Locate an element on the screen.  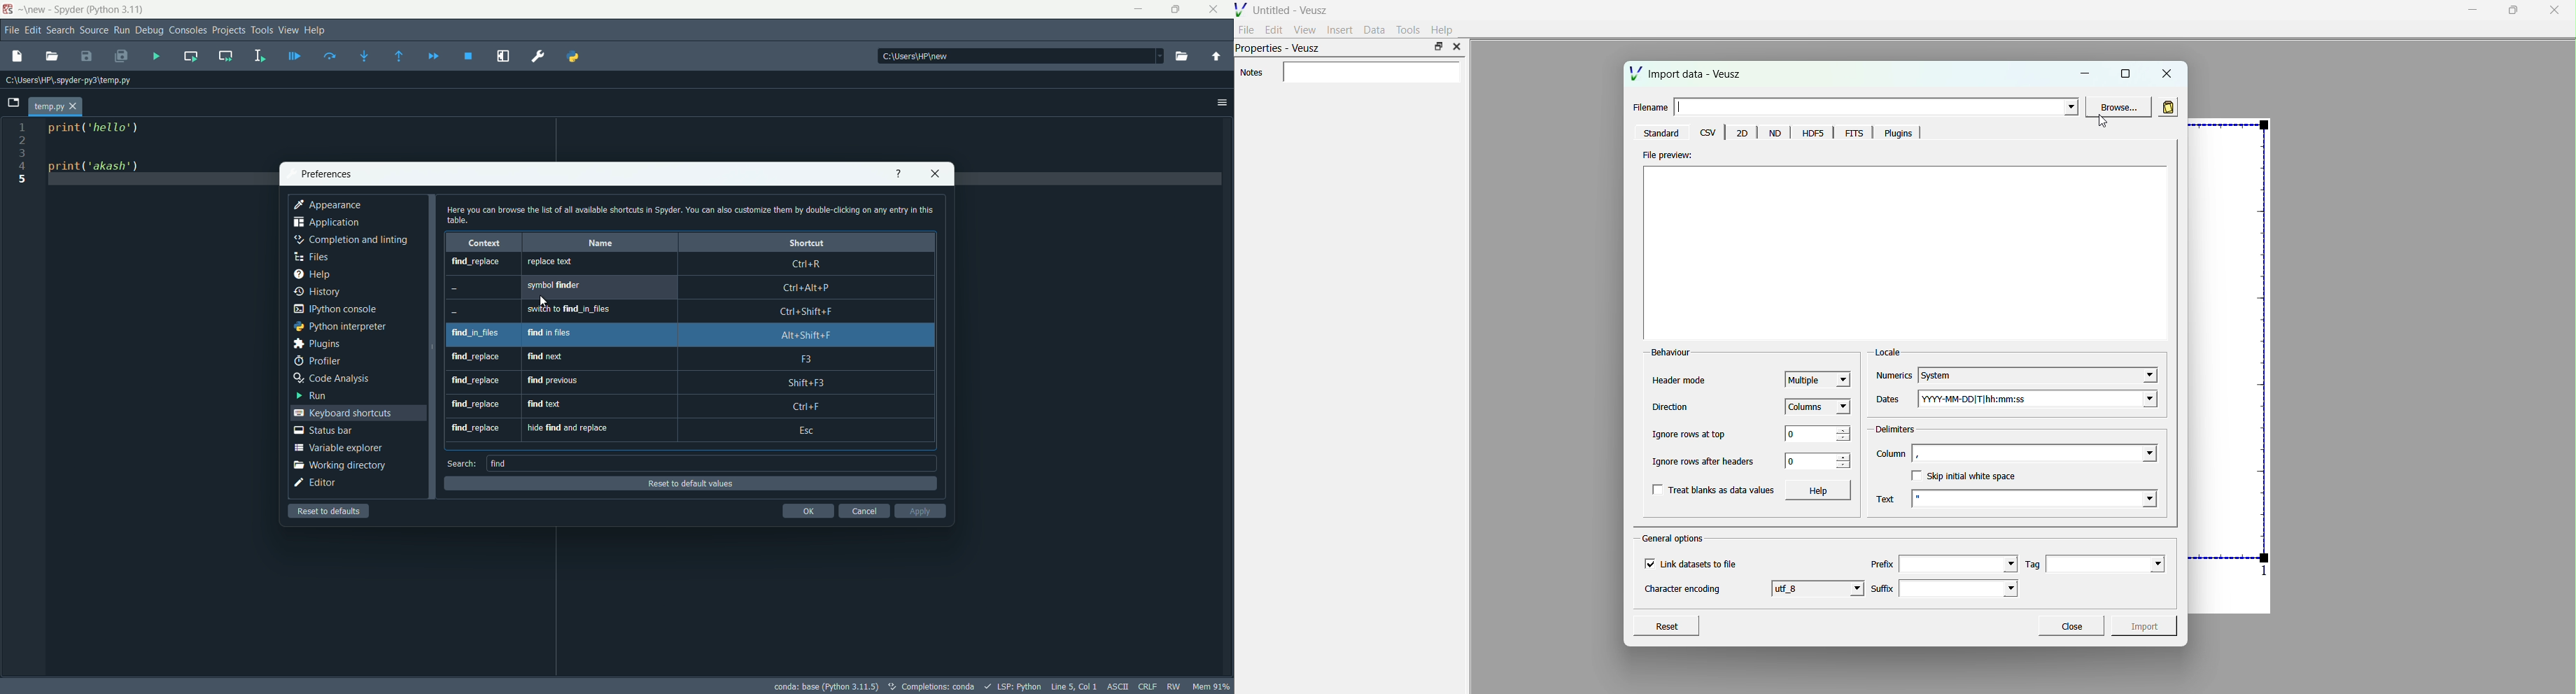
debug menu is located at coordinates (150, 28).